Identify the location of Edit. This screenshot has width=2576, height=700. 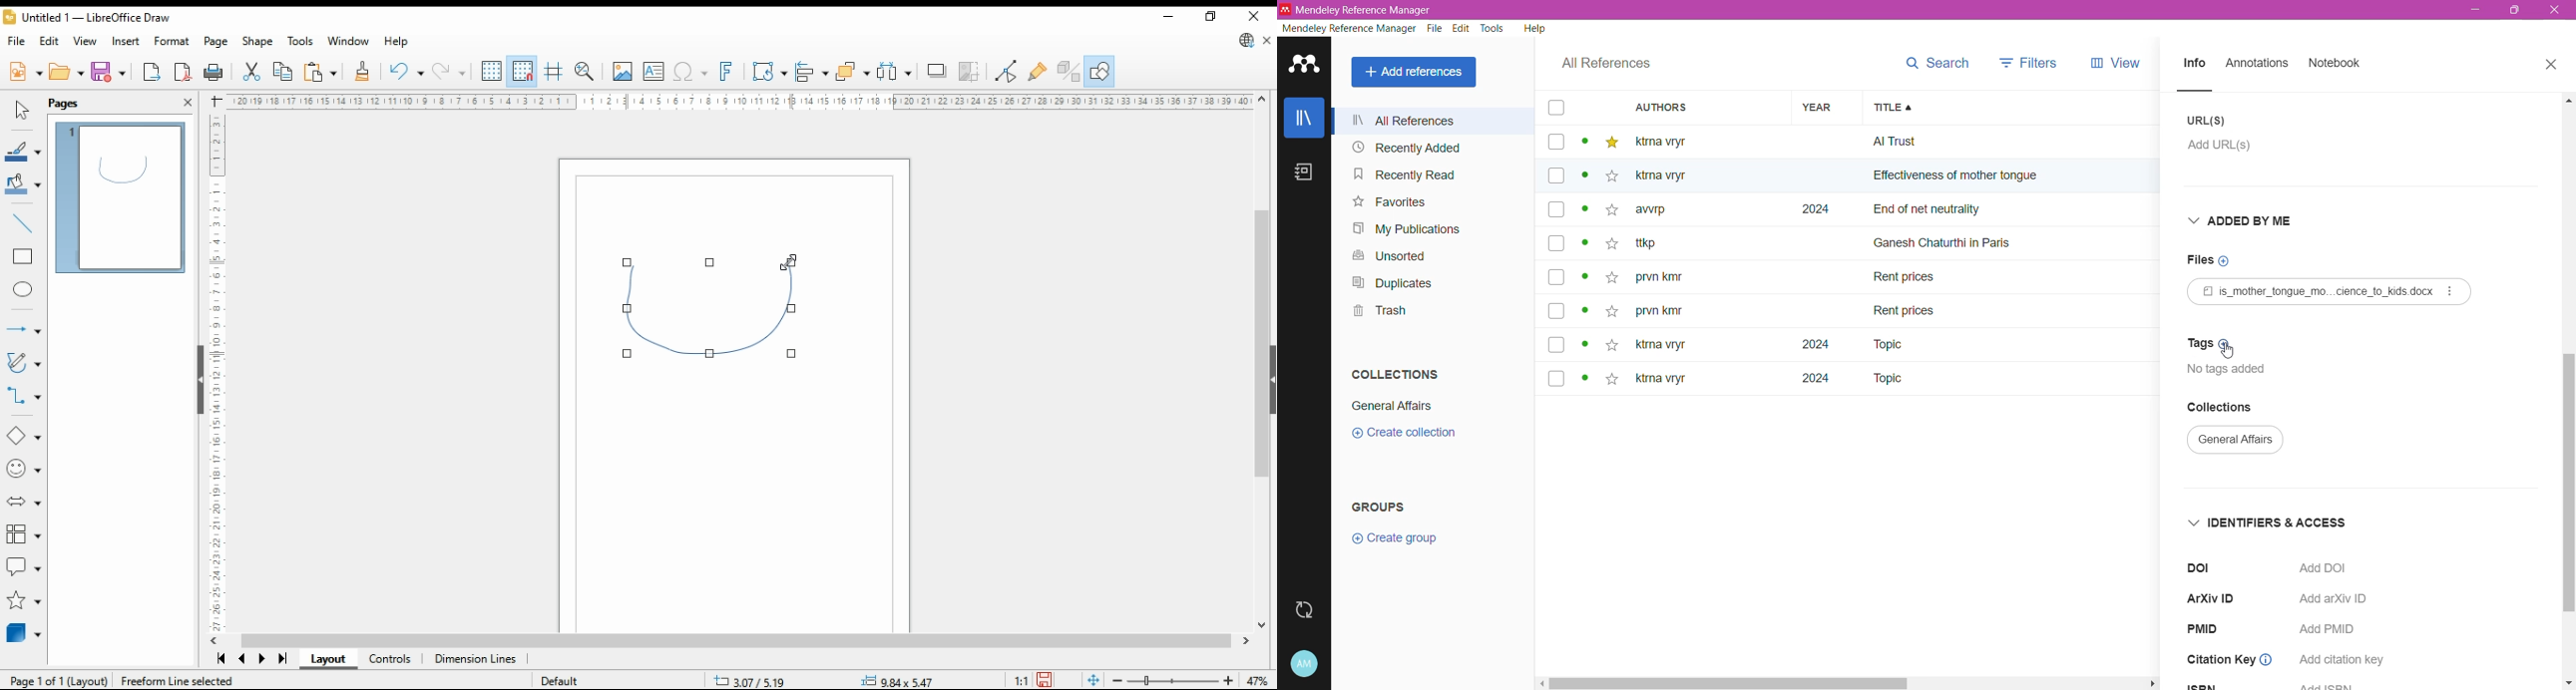
(1462, 28).